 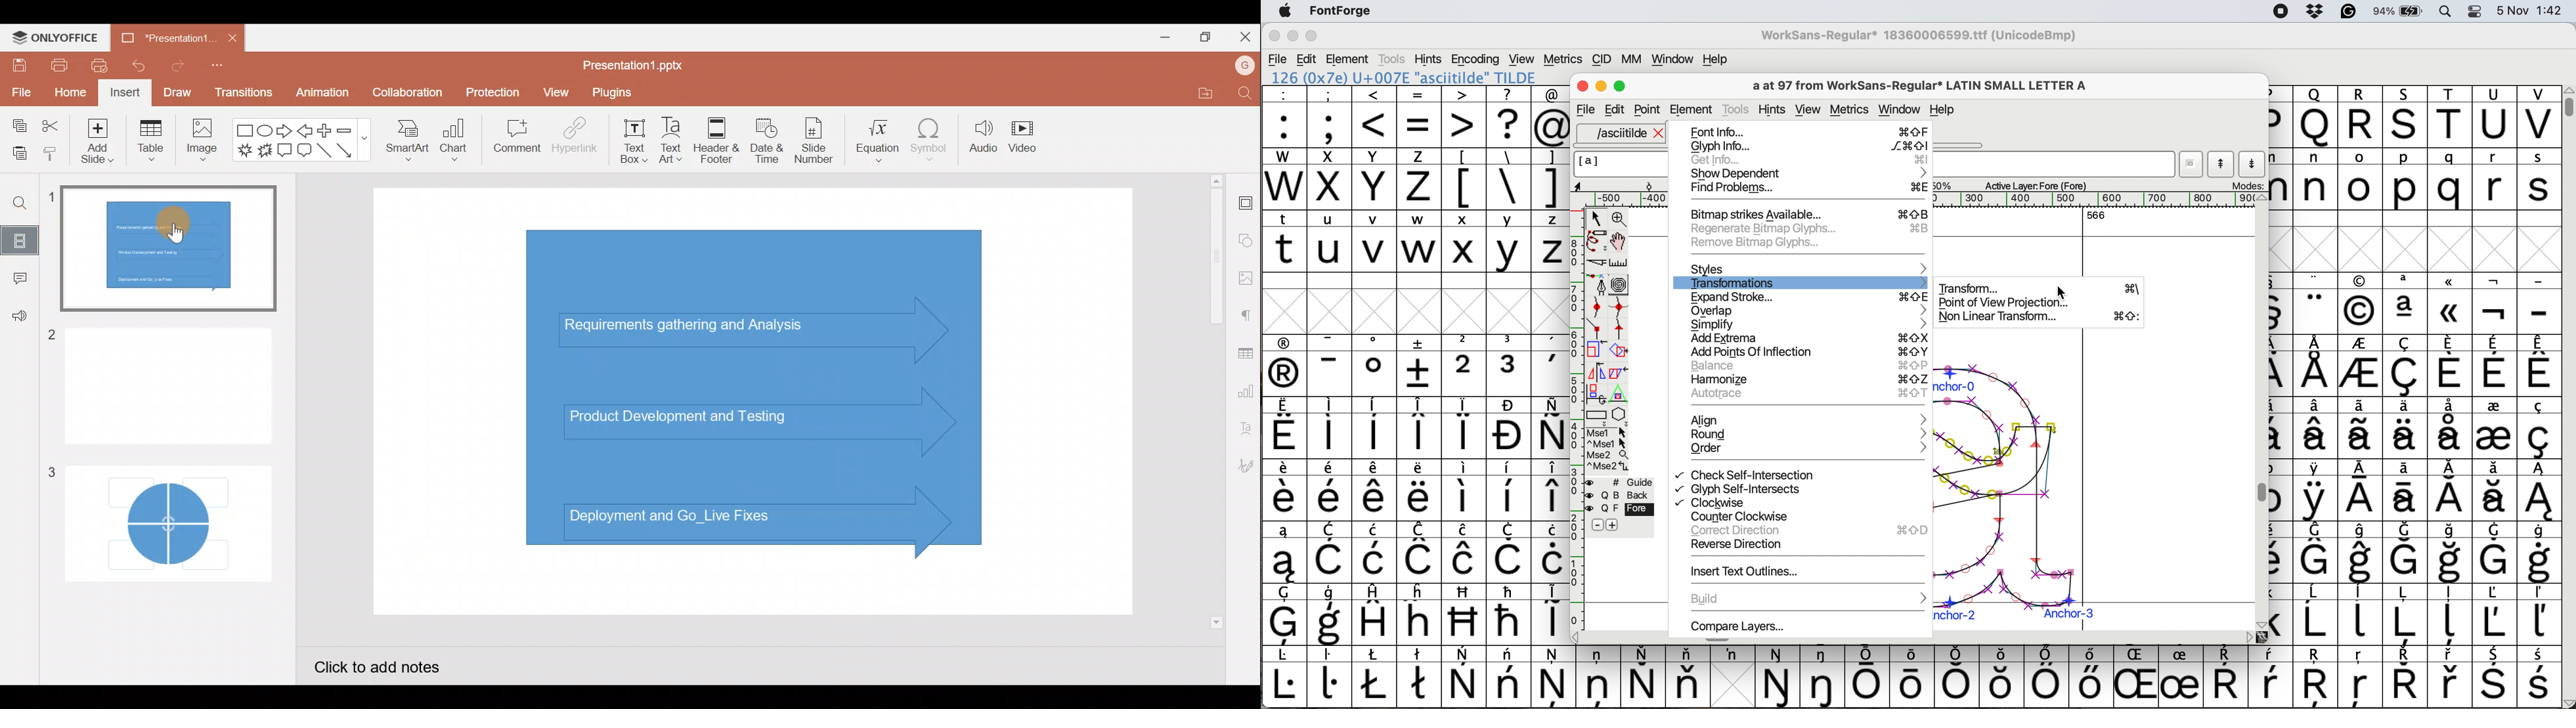 I want to click on symbol, so click(x=1465, y=427).